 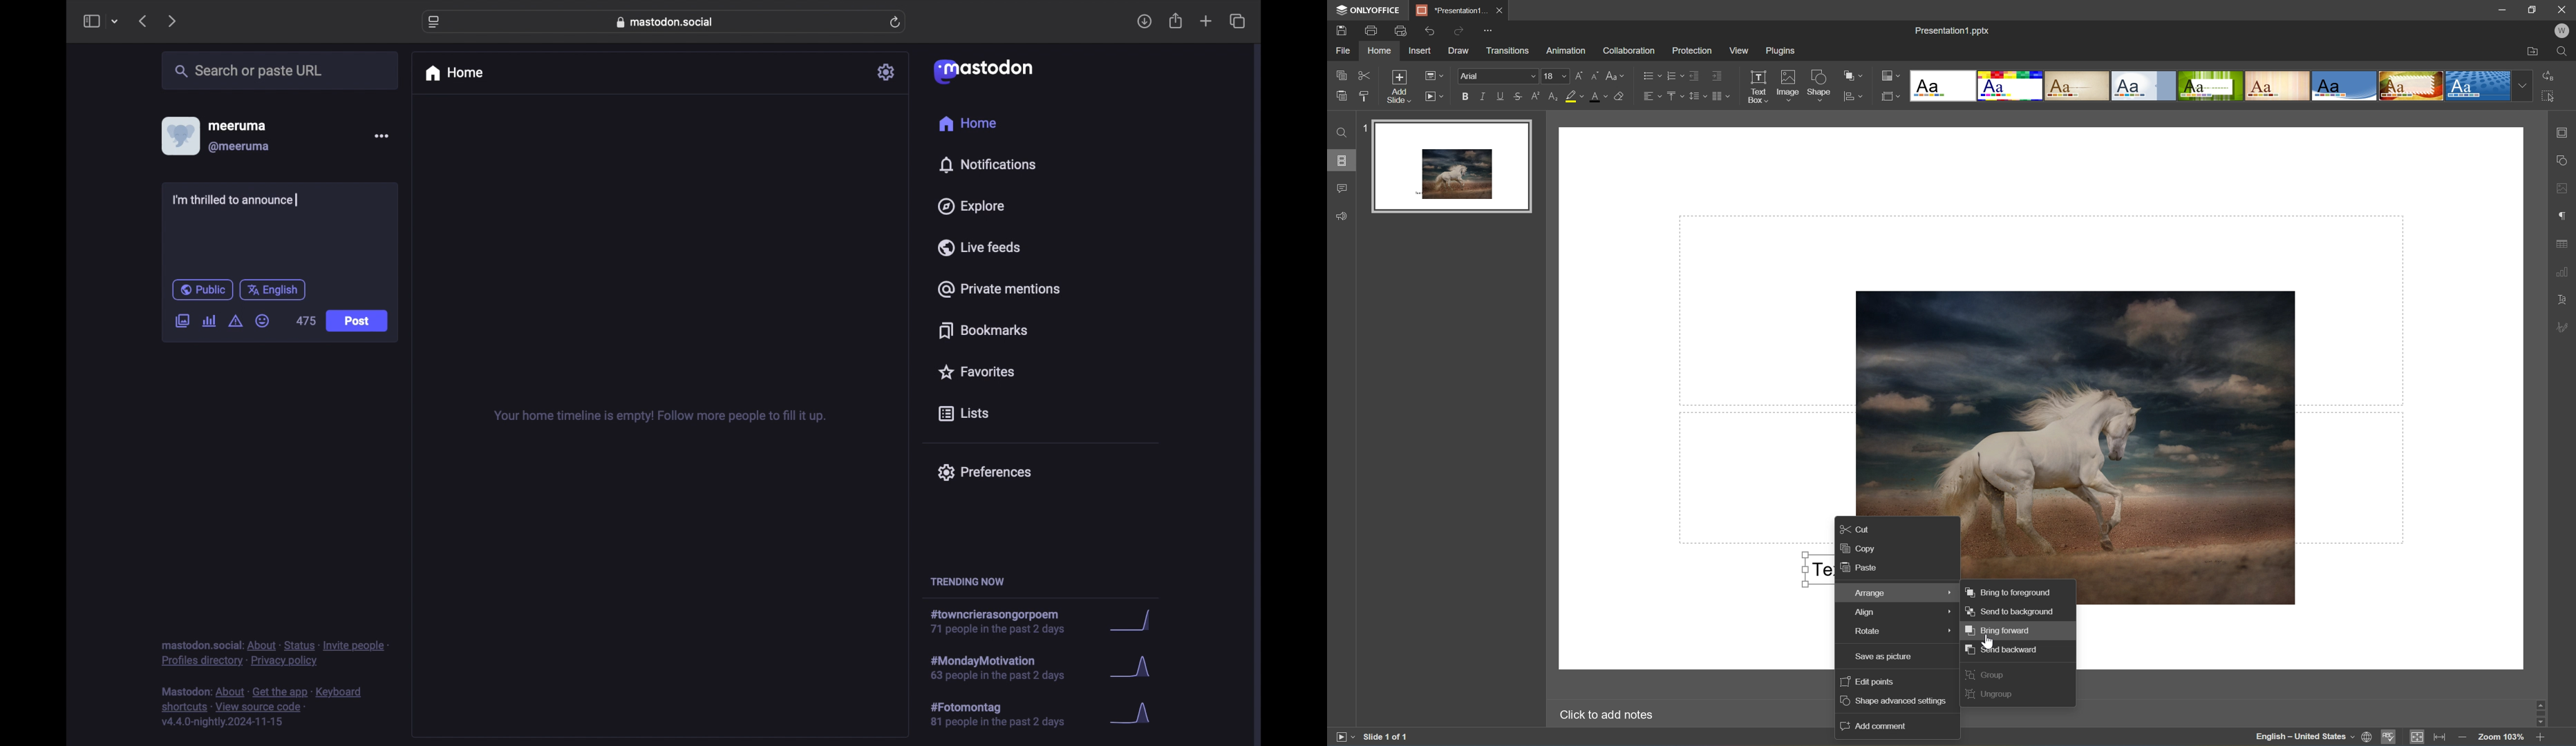 What do you see at coordinates (1621, 97) in the screenshot?
I see `Clear style` at bounding box center [1621, 97].